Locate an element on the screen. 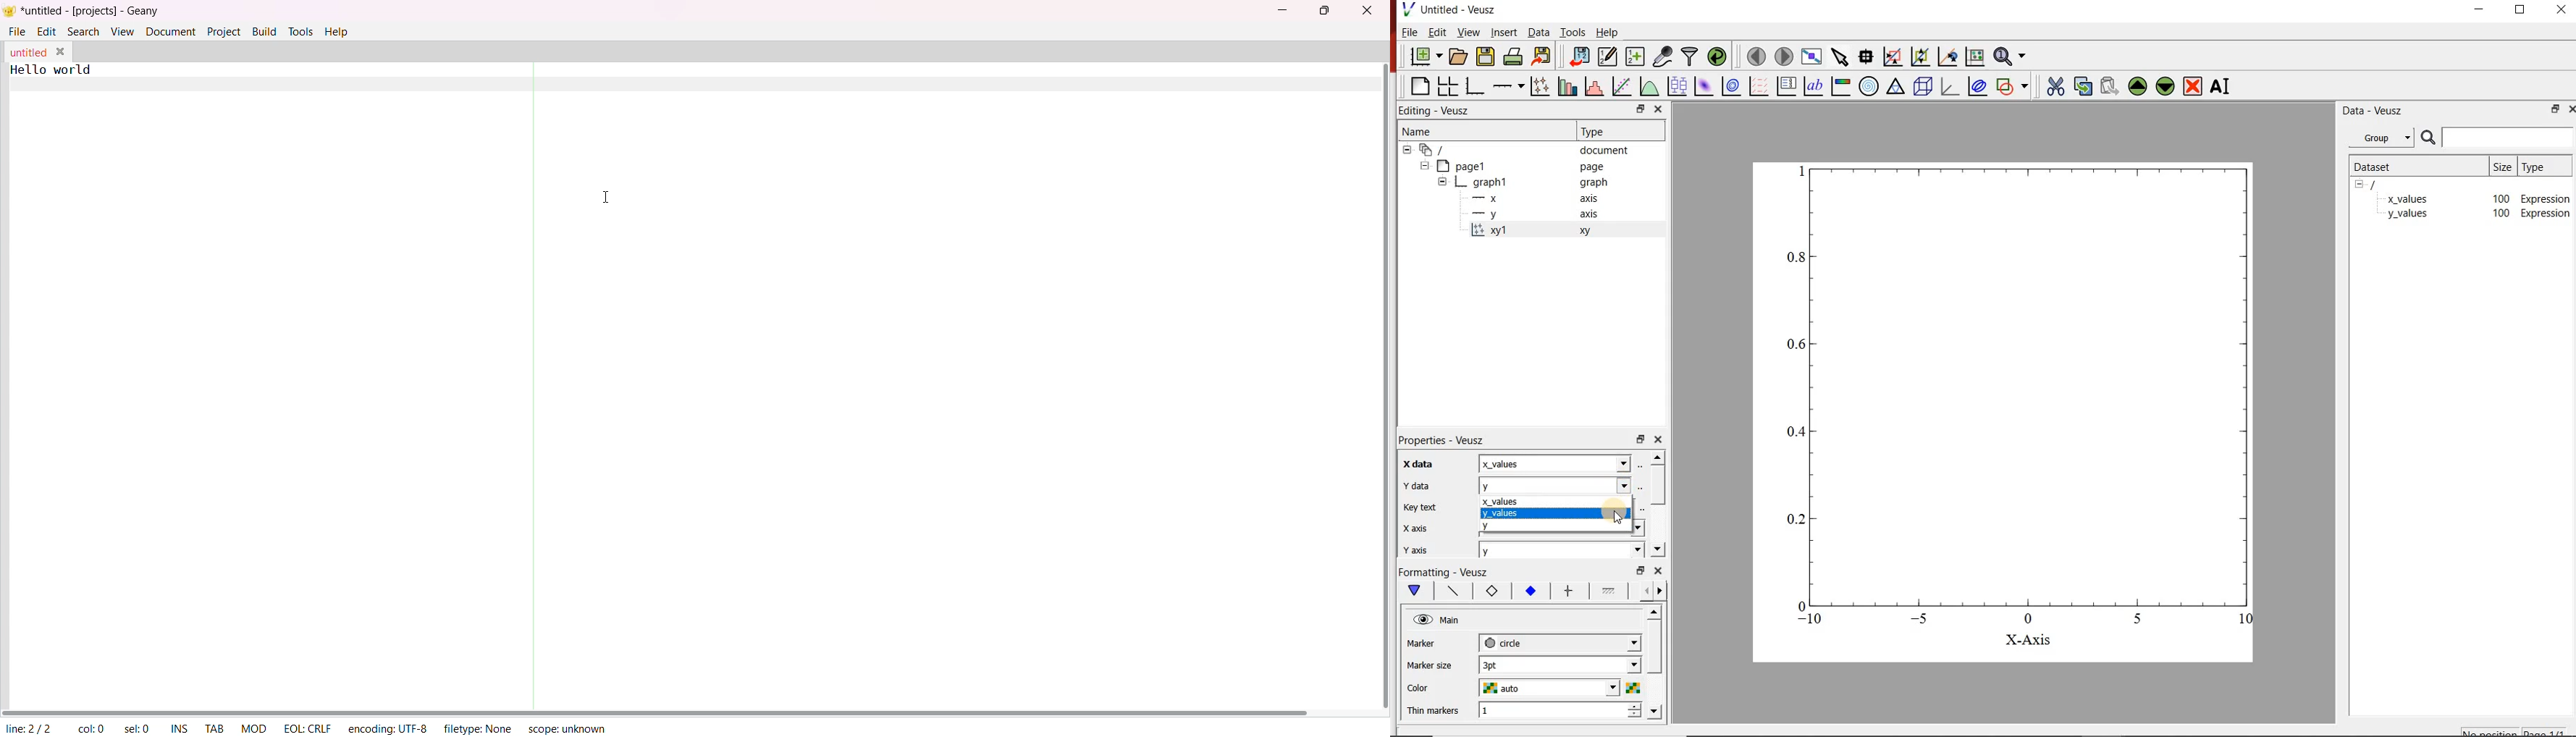 This screenshot has height=756, width=2576. X-Axis is located at coordinates (2028, 640).